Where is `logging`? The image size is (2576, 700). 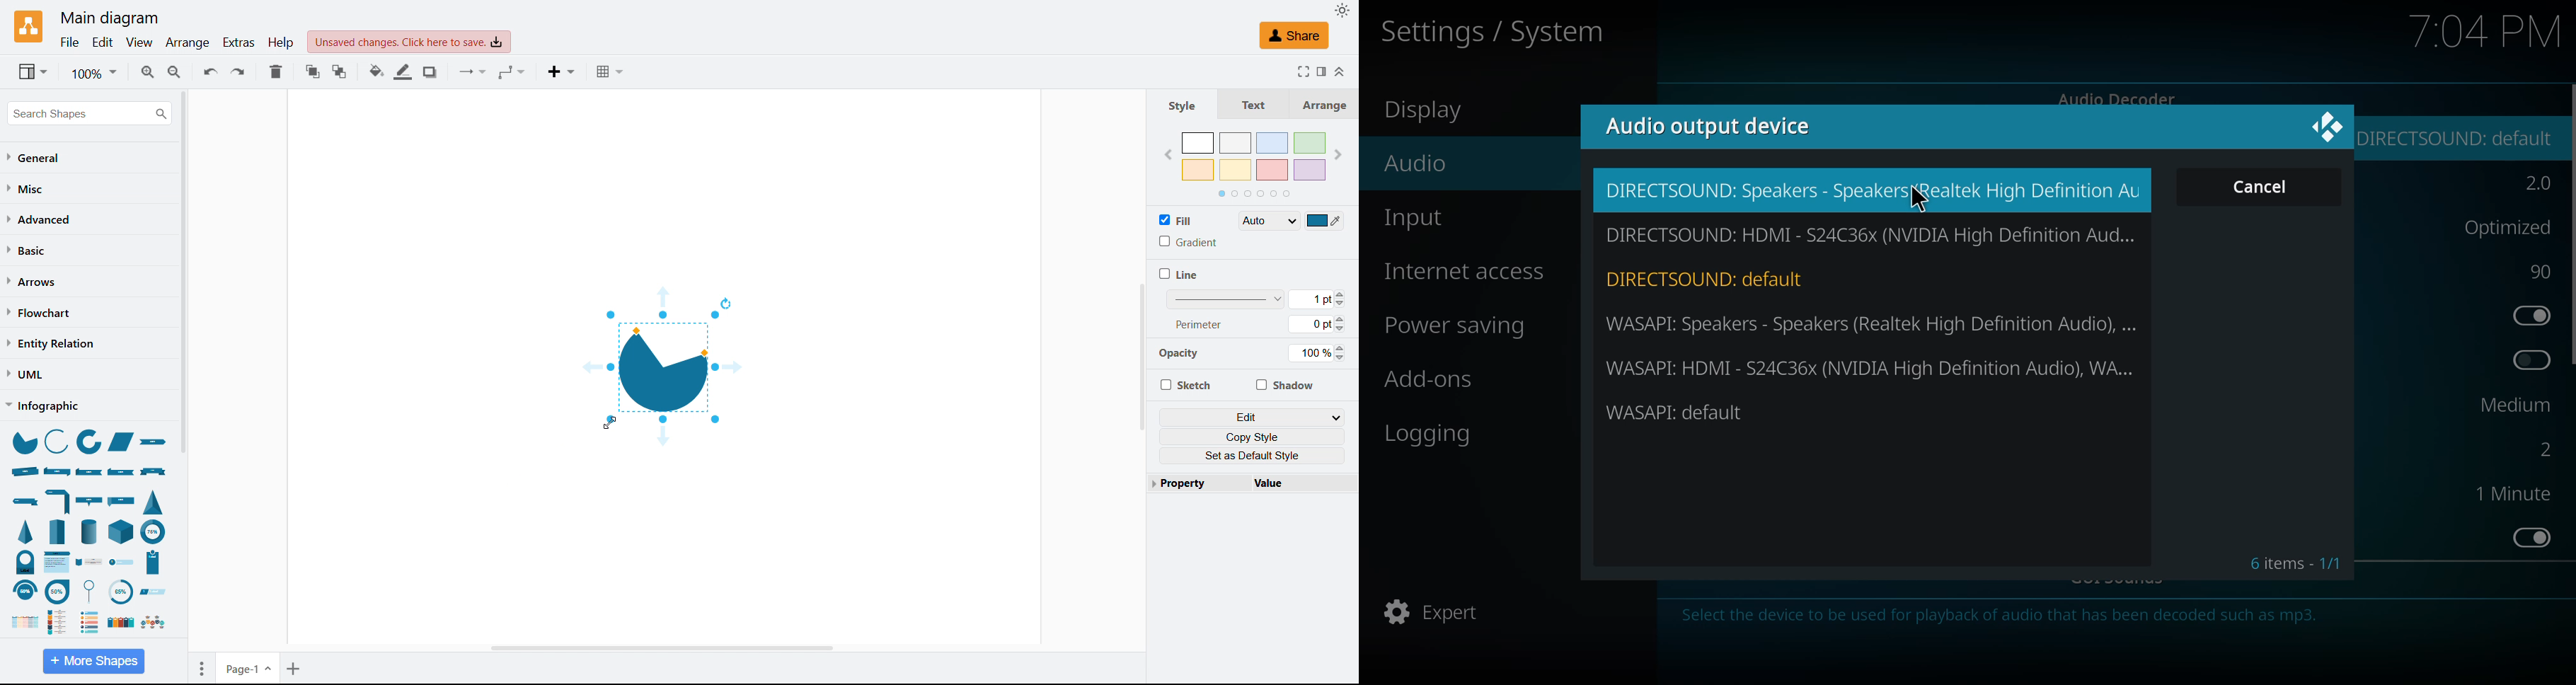 logging is located at coordinates (1433, 435).